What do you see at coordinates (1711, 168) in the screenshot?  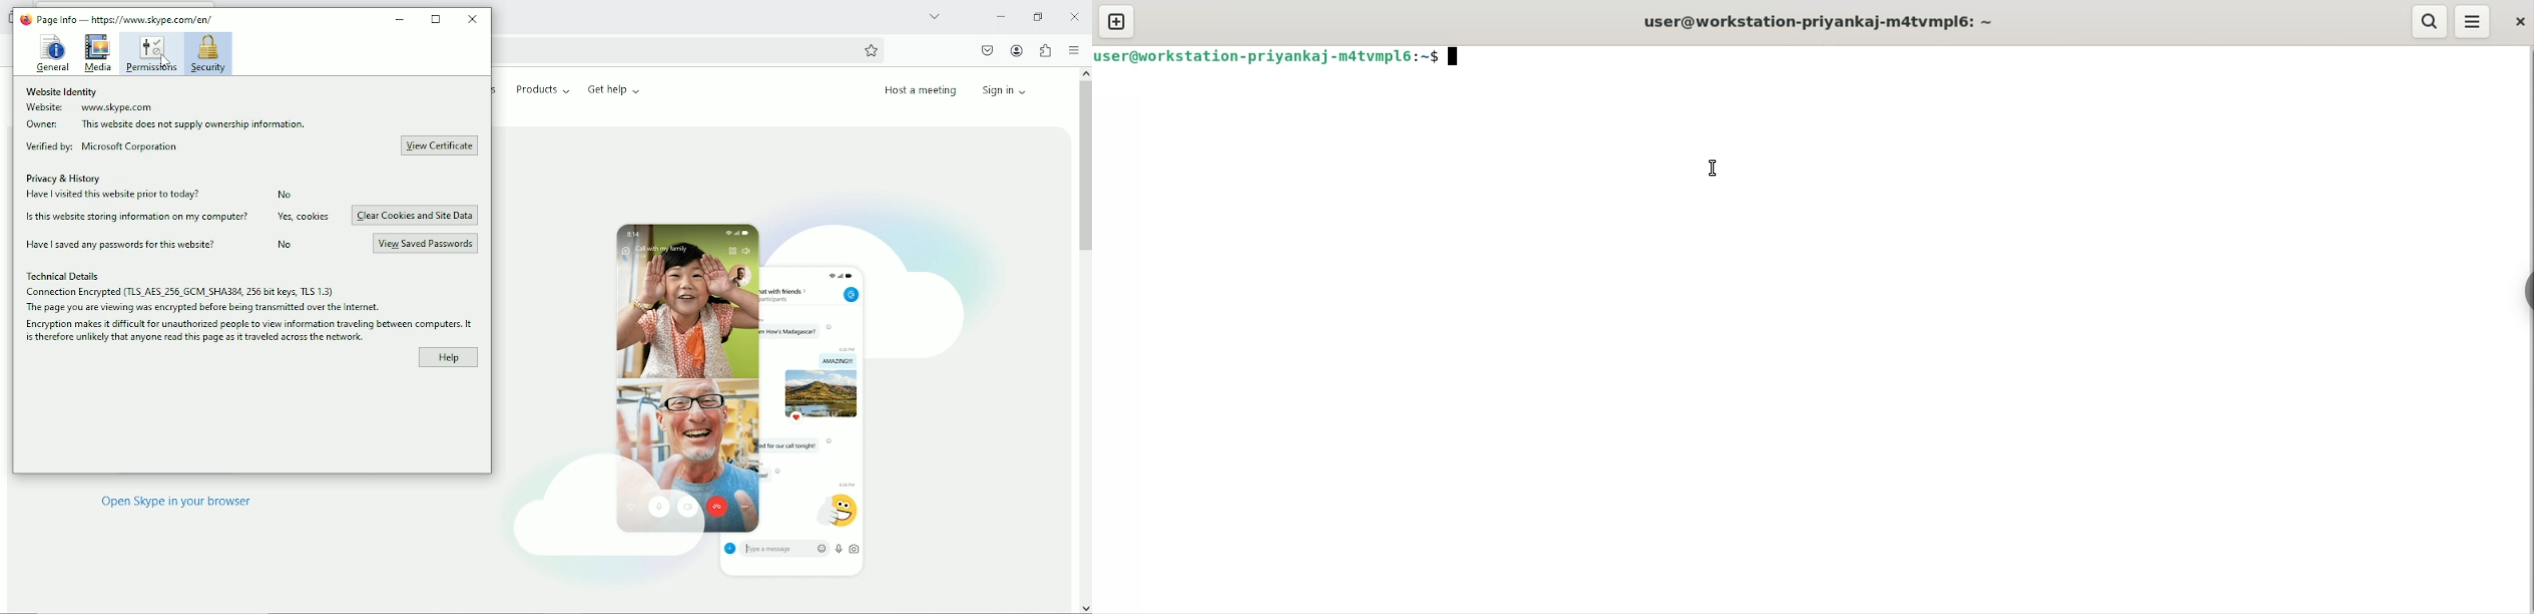 I see `cursor` at bounding box center [1711, 168].